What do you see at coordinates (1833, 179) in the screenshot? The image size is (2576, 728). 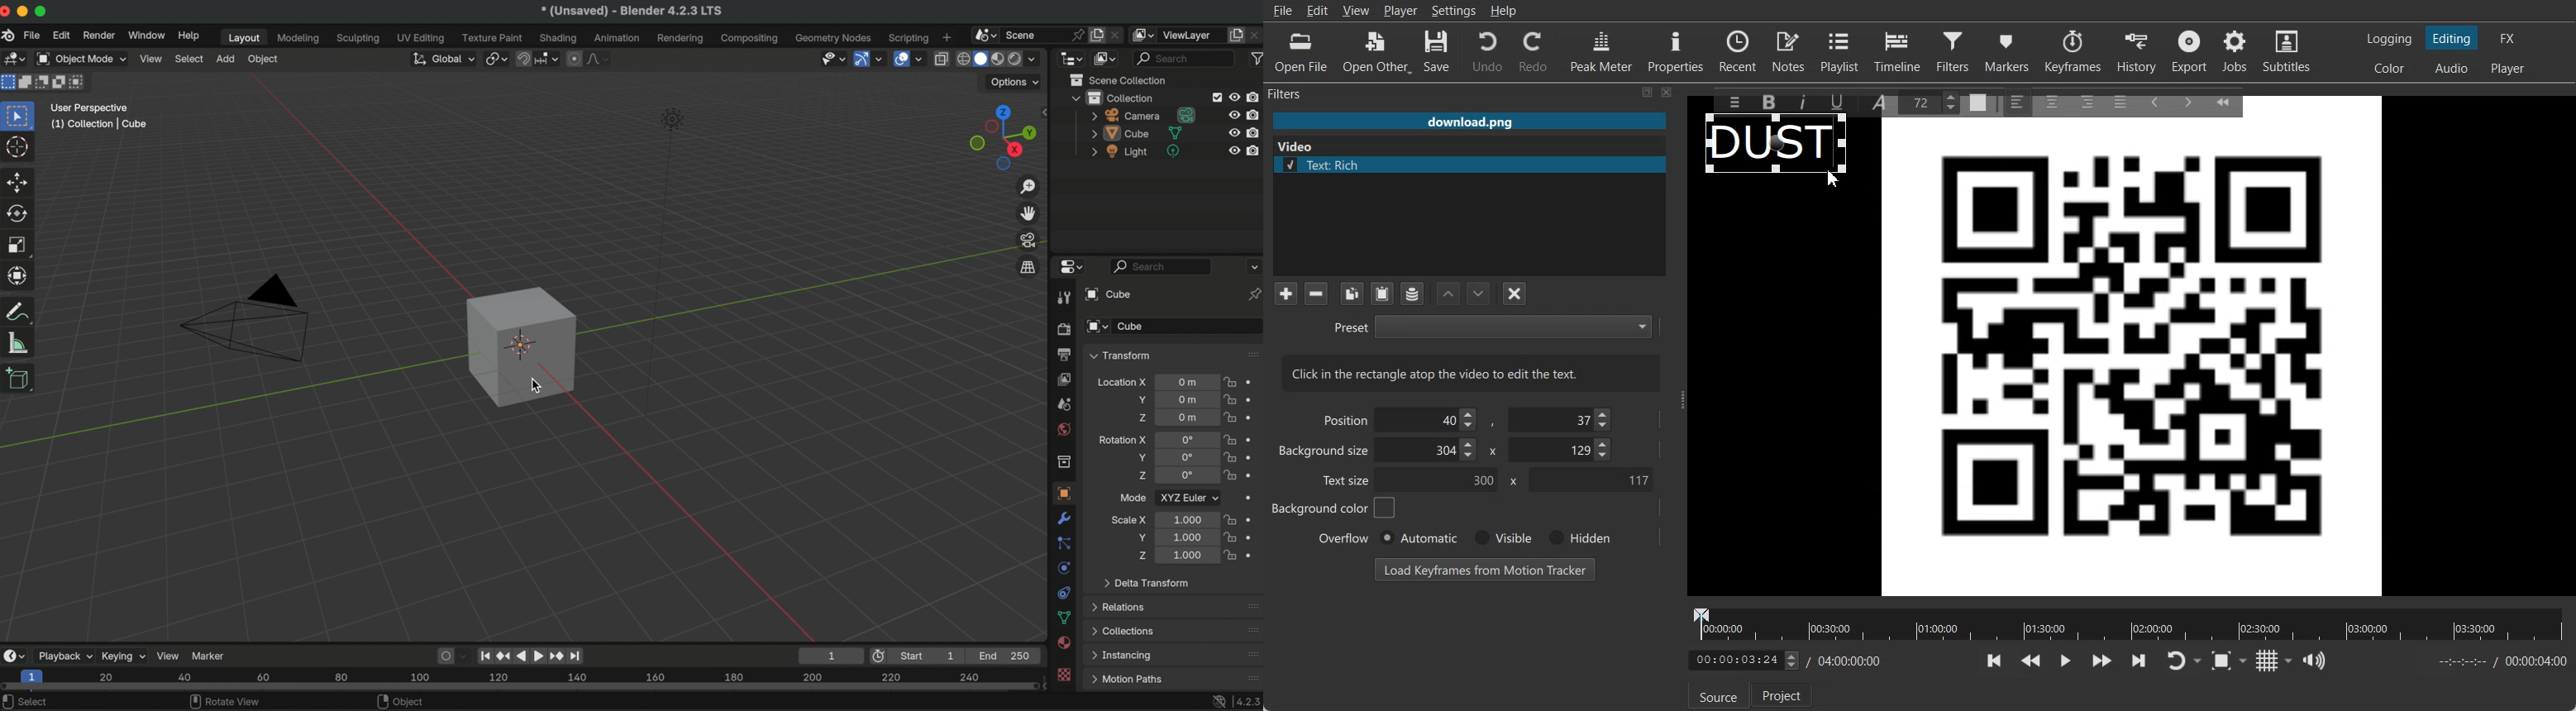 I see `Cursor` at bounding box center [1833, 179].